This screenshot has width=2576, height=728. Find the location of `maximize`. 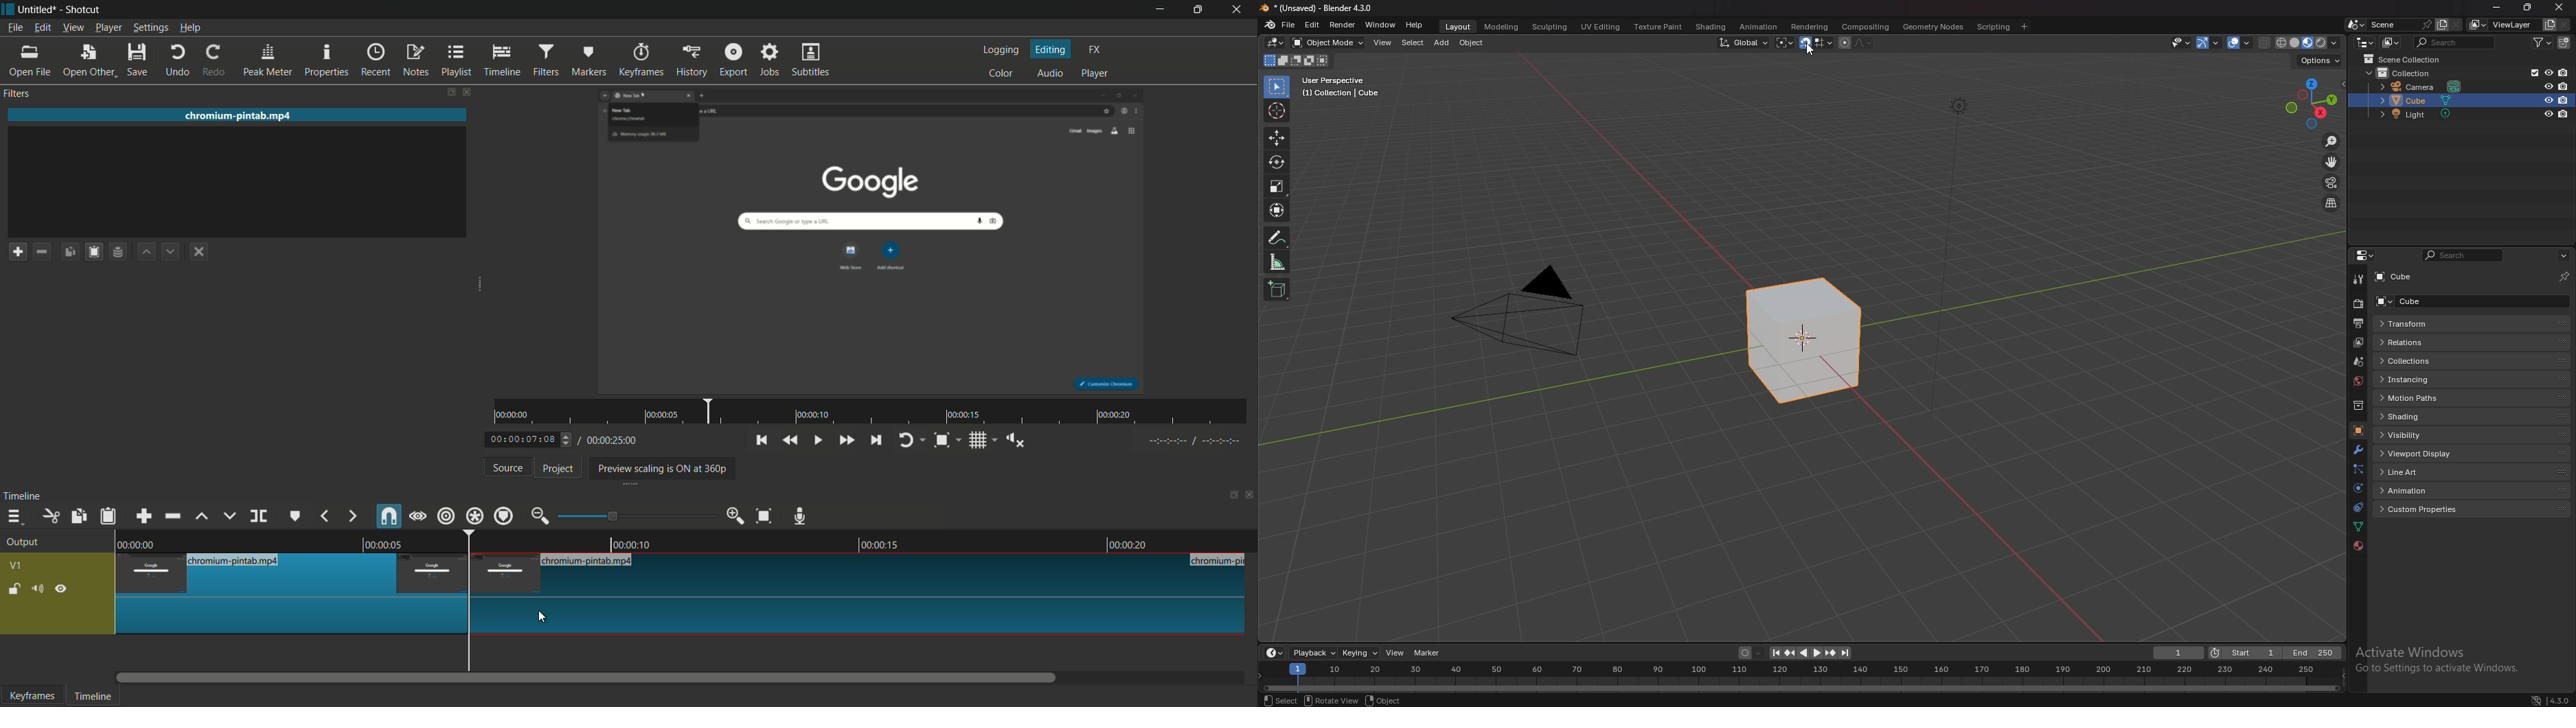

maximize is located at coordinates (1198, 10).